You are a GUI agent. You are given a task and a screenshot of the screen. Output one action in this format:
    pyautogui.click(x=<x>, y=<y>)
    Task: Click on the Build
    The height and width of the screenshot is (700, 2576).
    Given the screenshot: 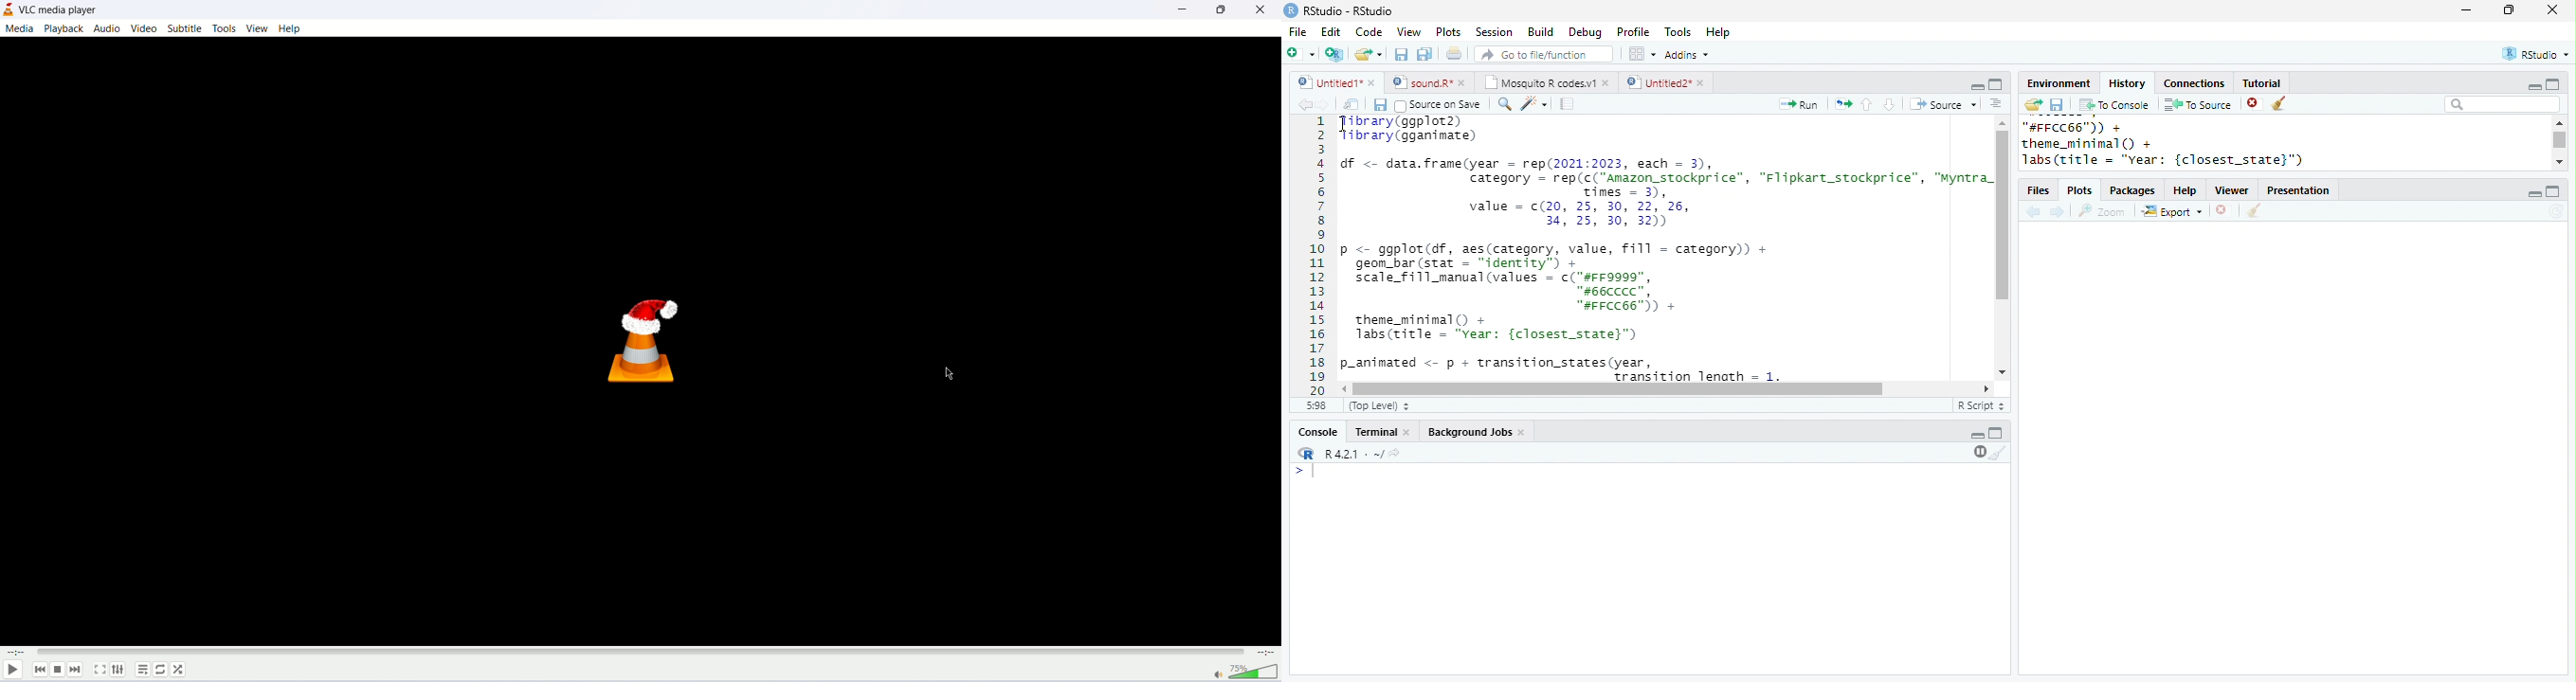 What is the action you would take?
    pyautogui.click(x=1540, y=31)
    